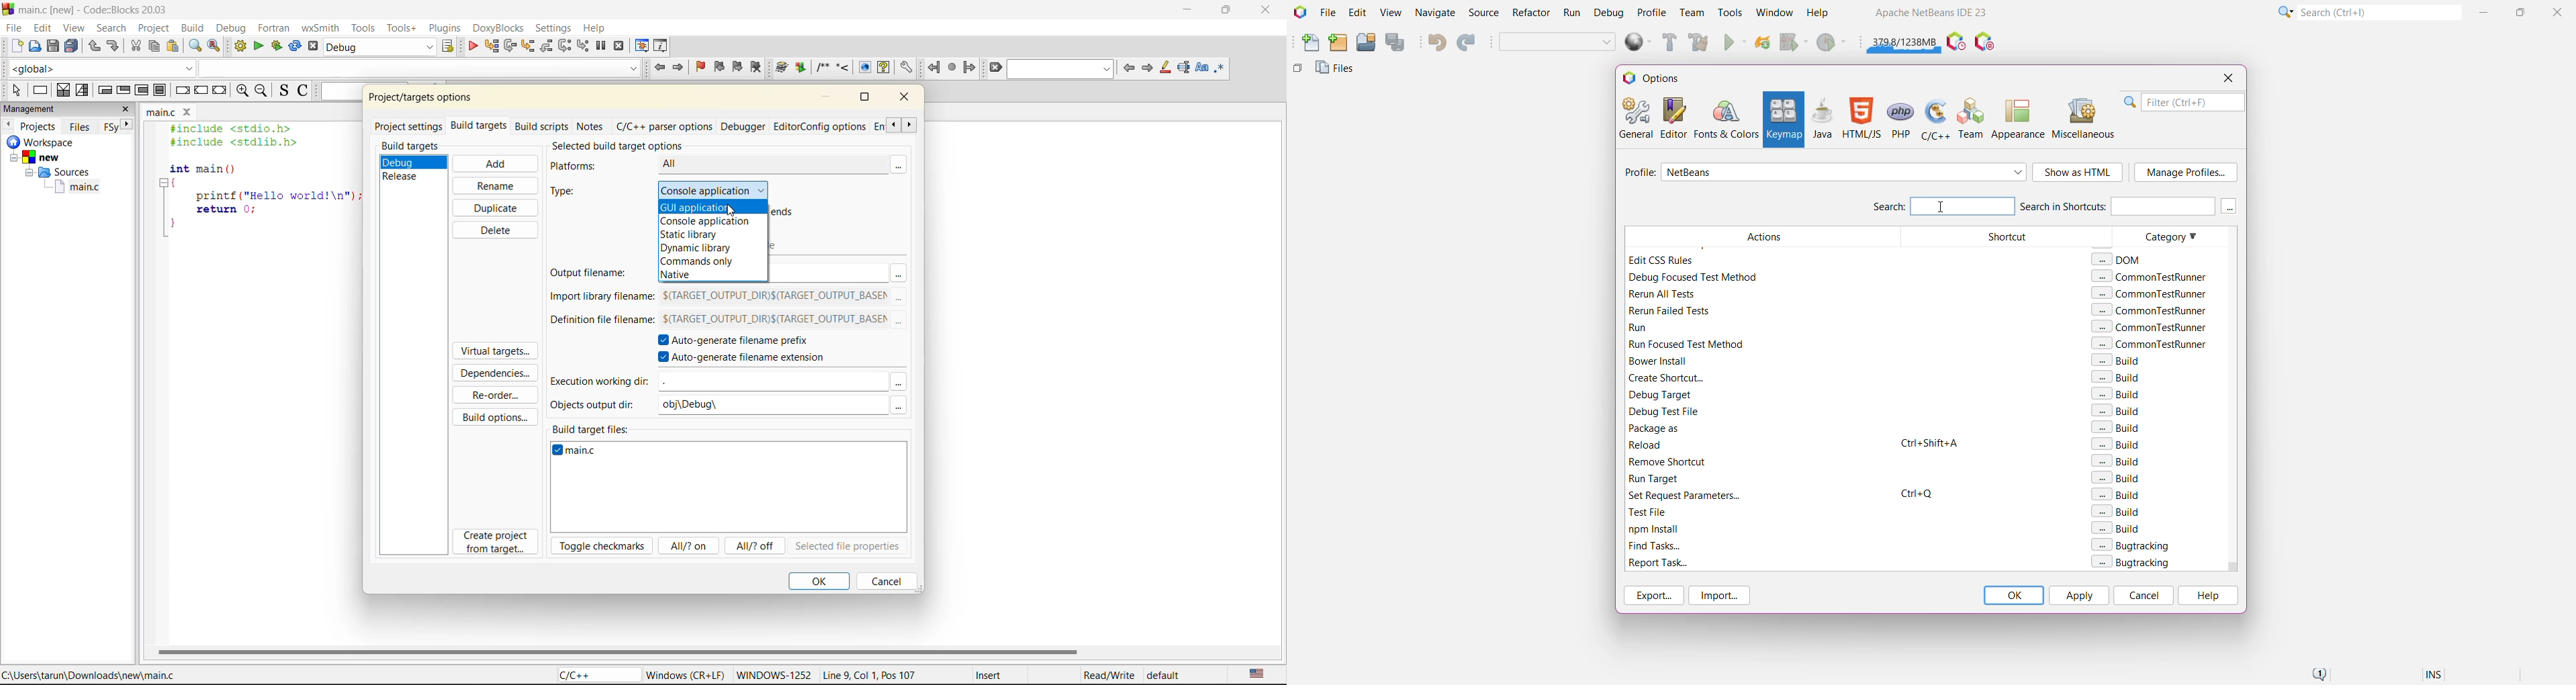 The width and height of the screenshot is (2576, 700). What do you see at coordinates (710, 235) in the screenshot?
I see `static library` at bounding box center [710, 235].